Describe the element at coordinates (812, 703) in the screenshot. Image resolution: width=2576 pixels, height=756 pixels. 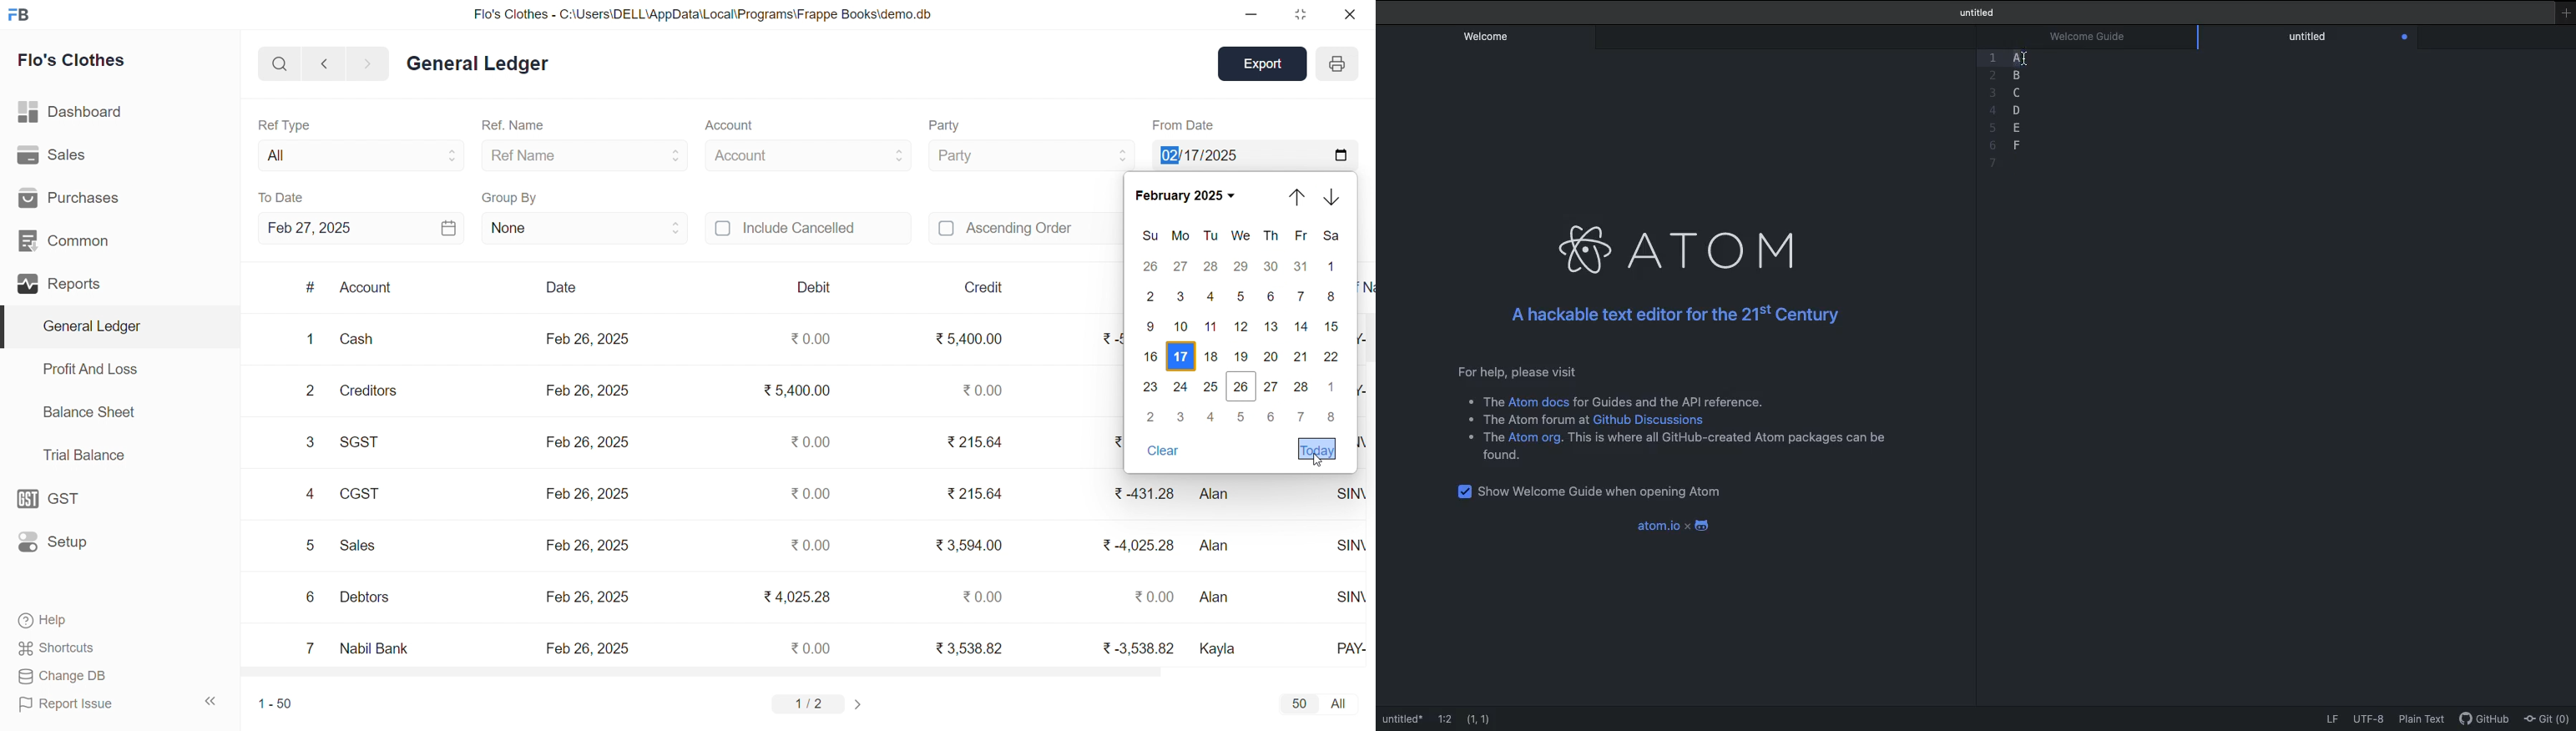
I see `1/2` at that location.